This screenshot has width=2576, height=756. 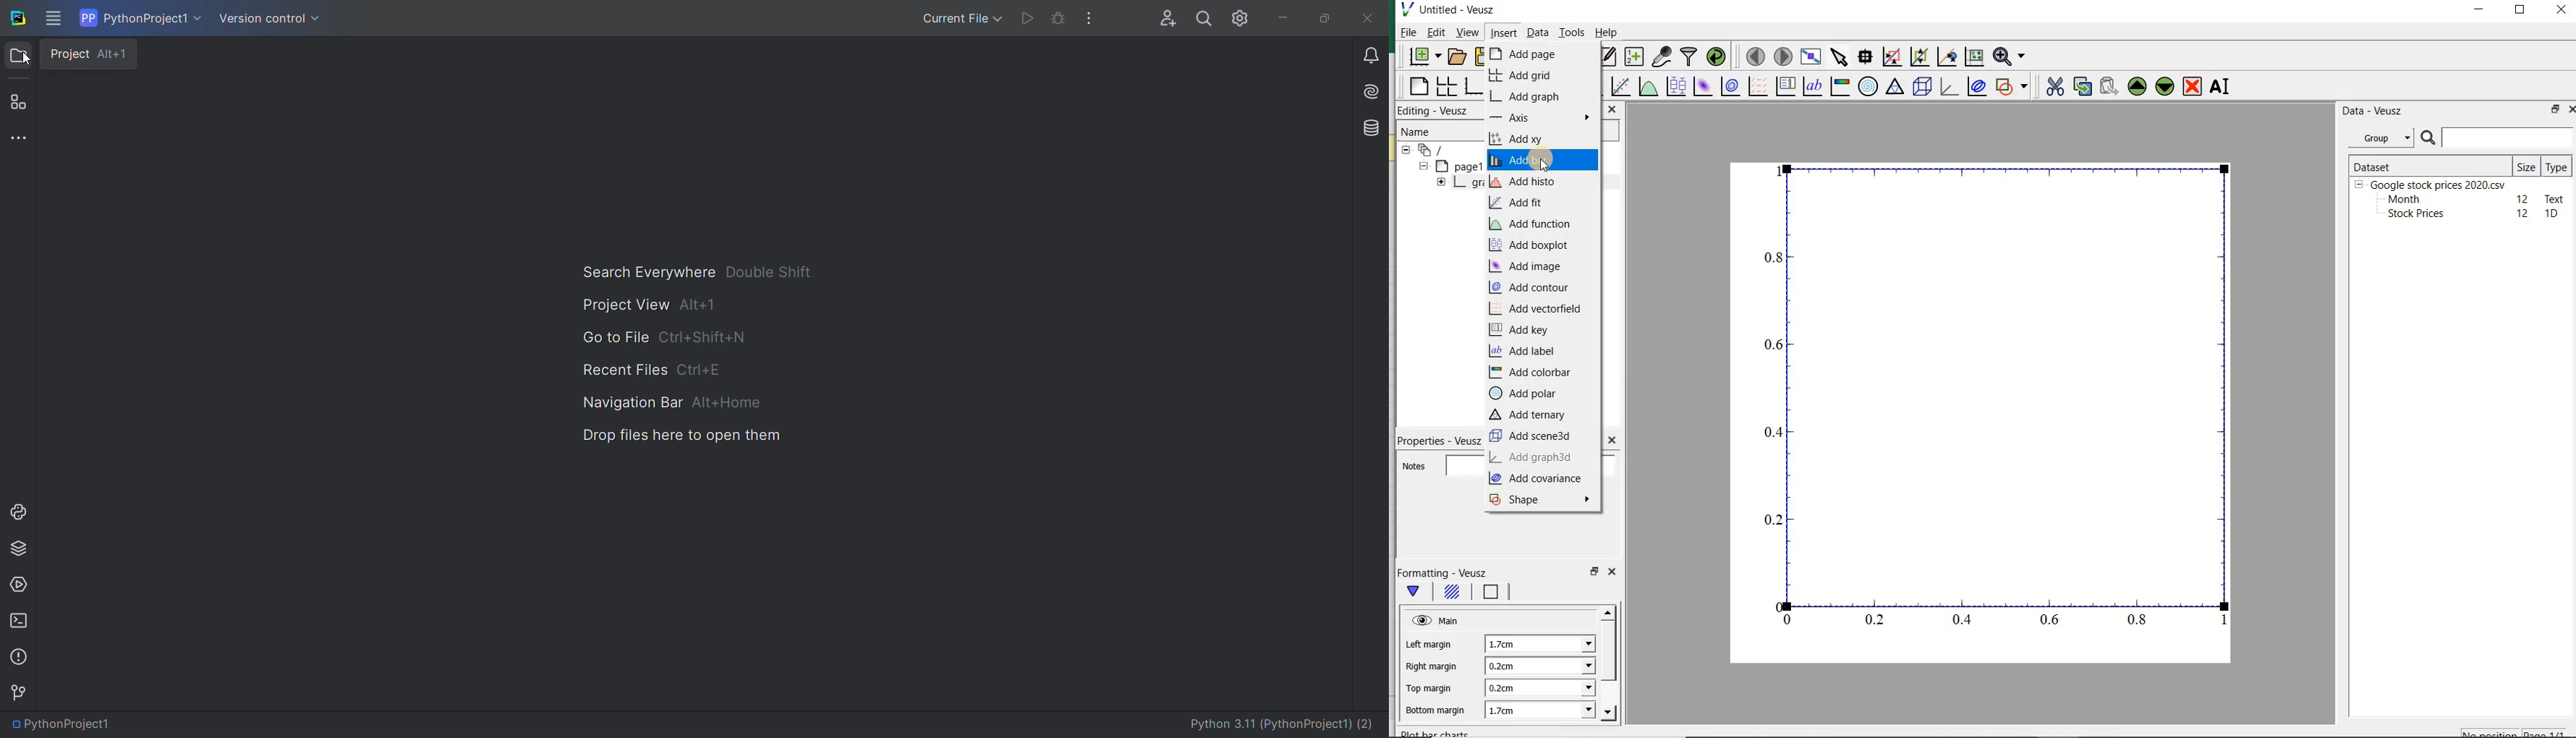 What do you see at coordinates (1918, 55) in the screenshot?
I see `click to zoom out of graph axes` at bounding box center [1918, 55].